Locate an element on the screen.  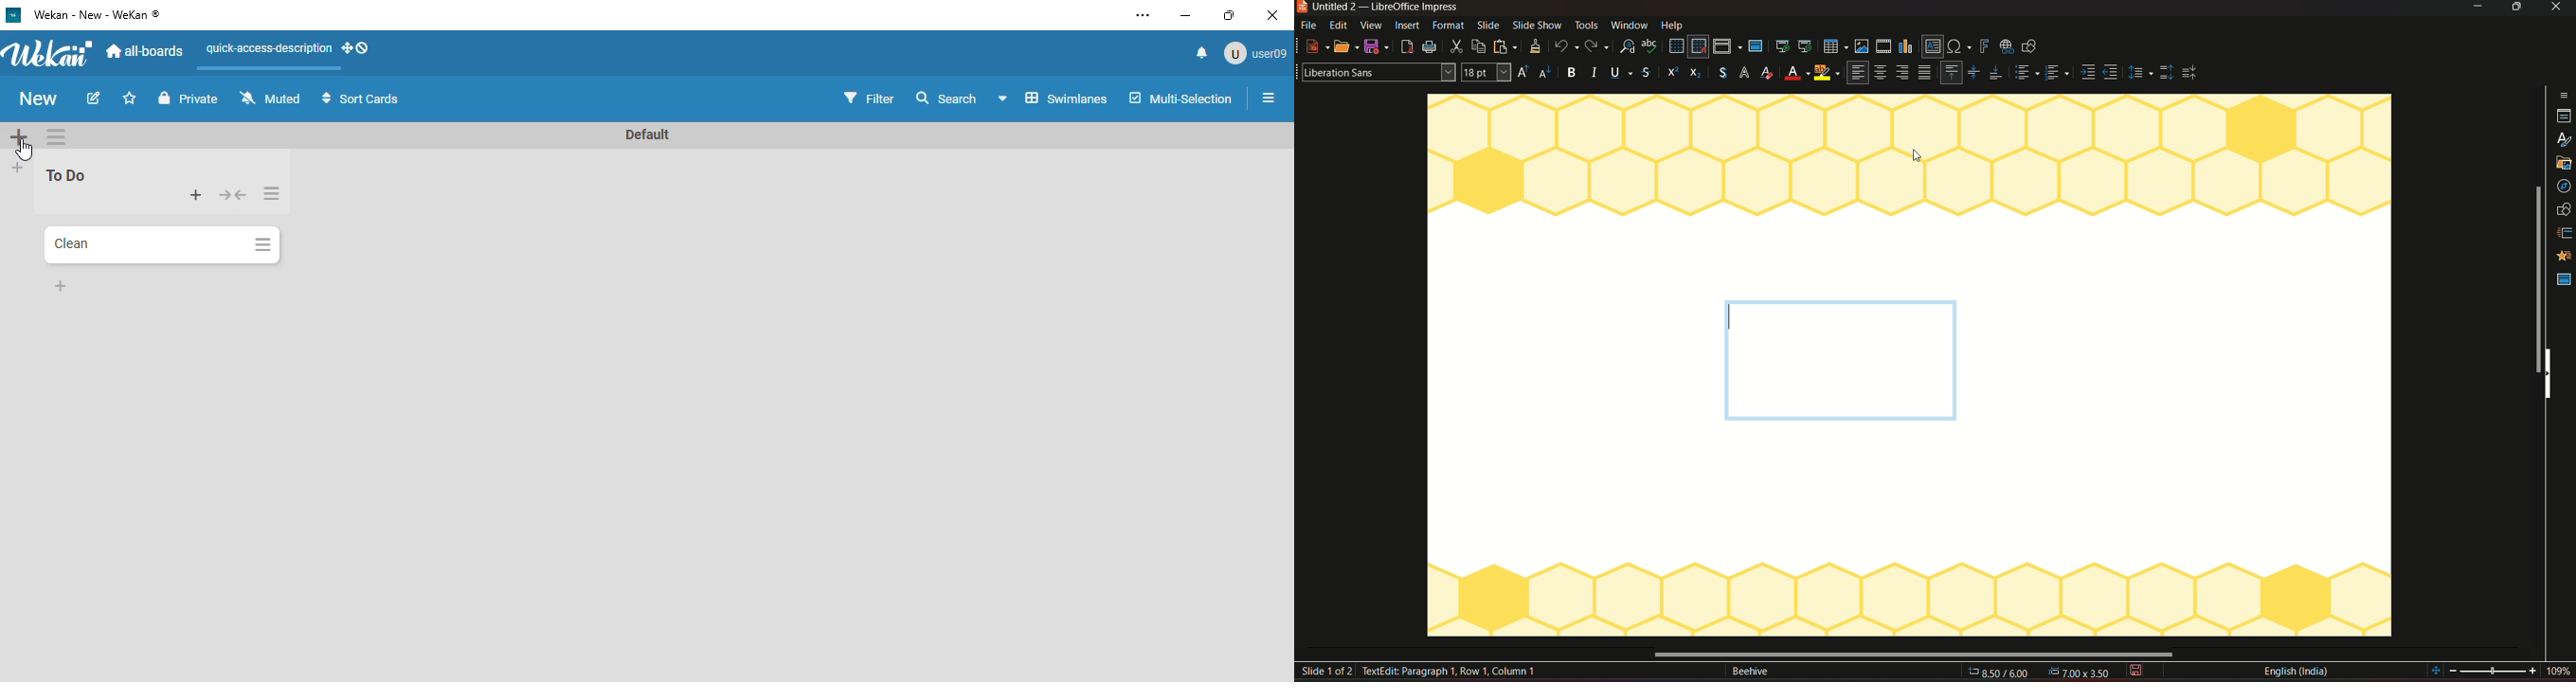
font size is located at coordinates (1488, 73).